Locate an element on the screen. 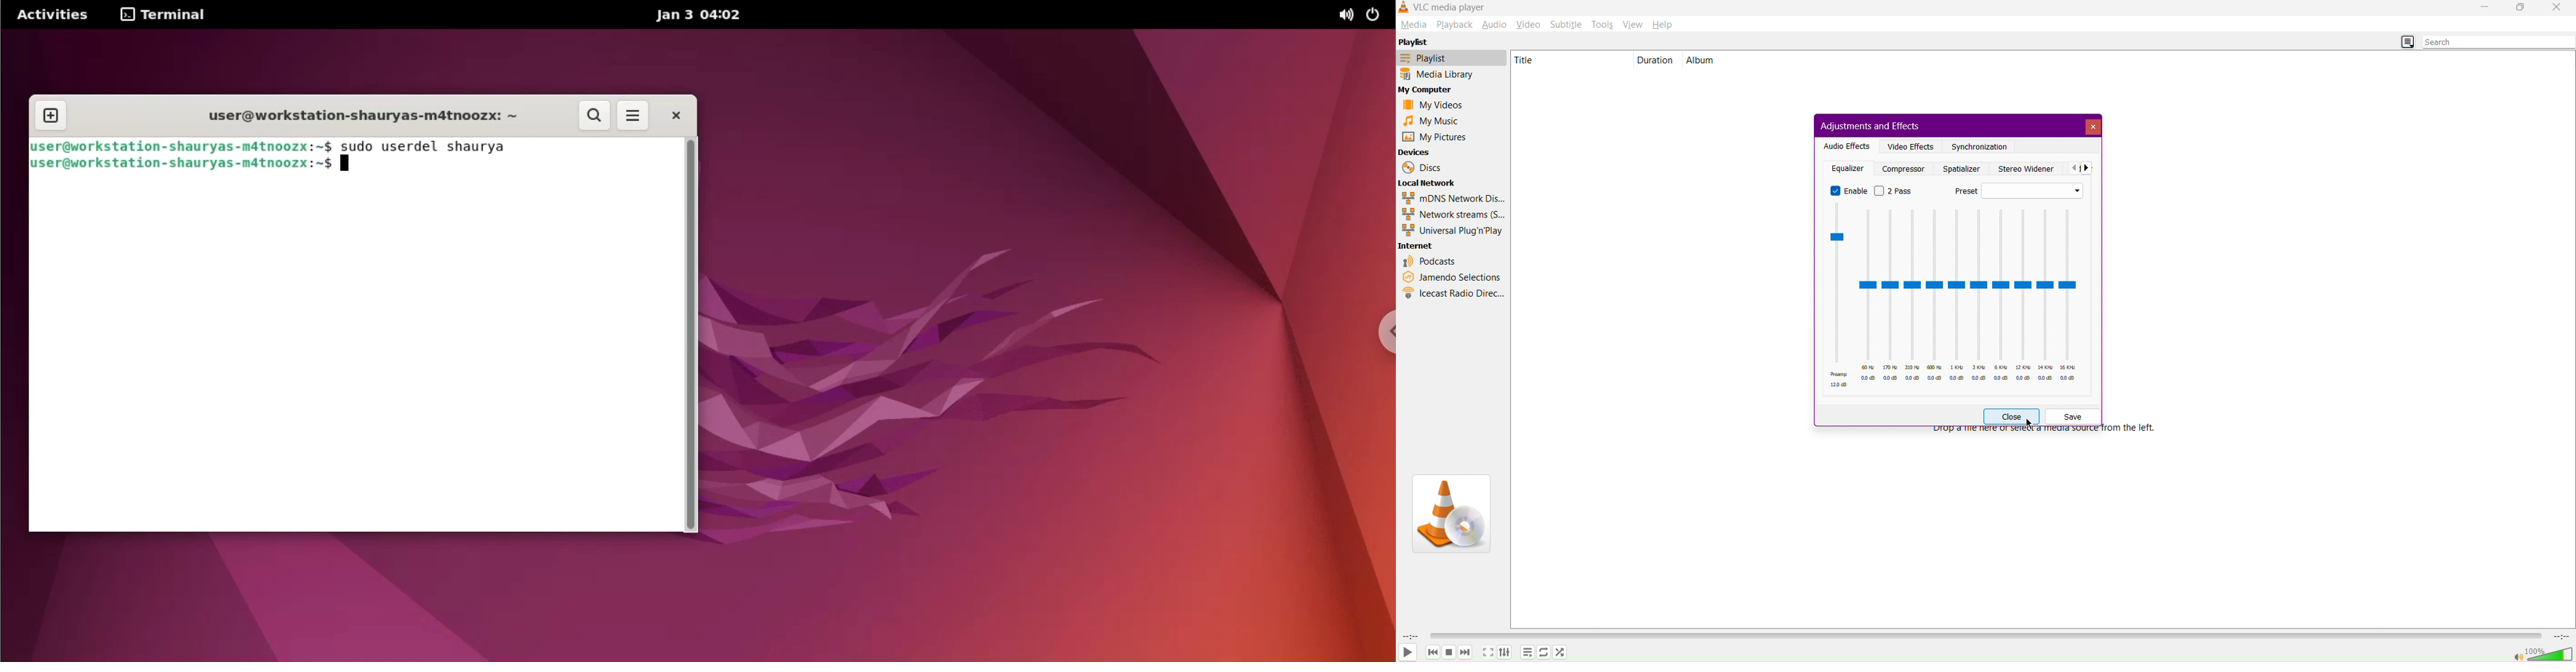  Video is located at coordinates (1532, 23).